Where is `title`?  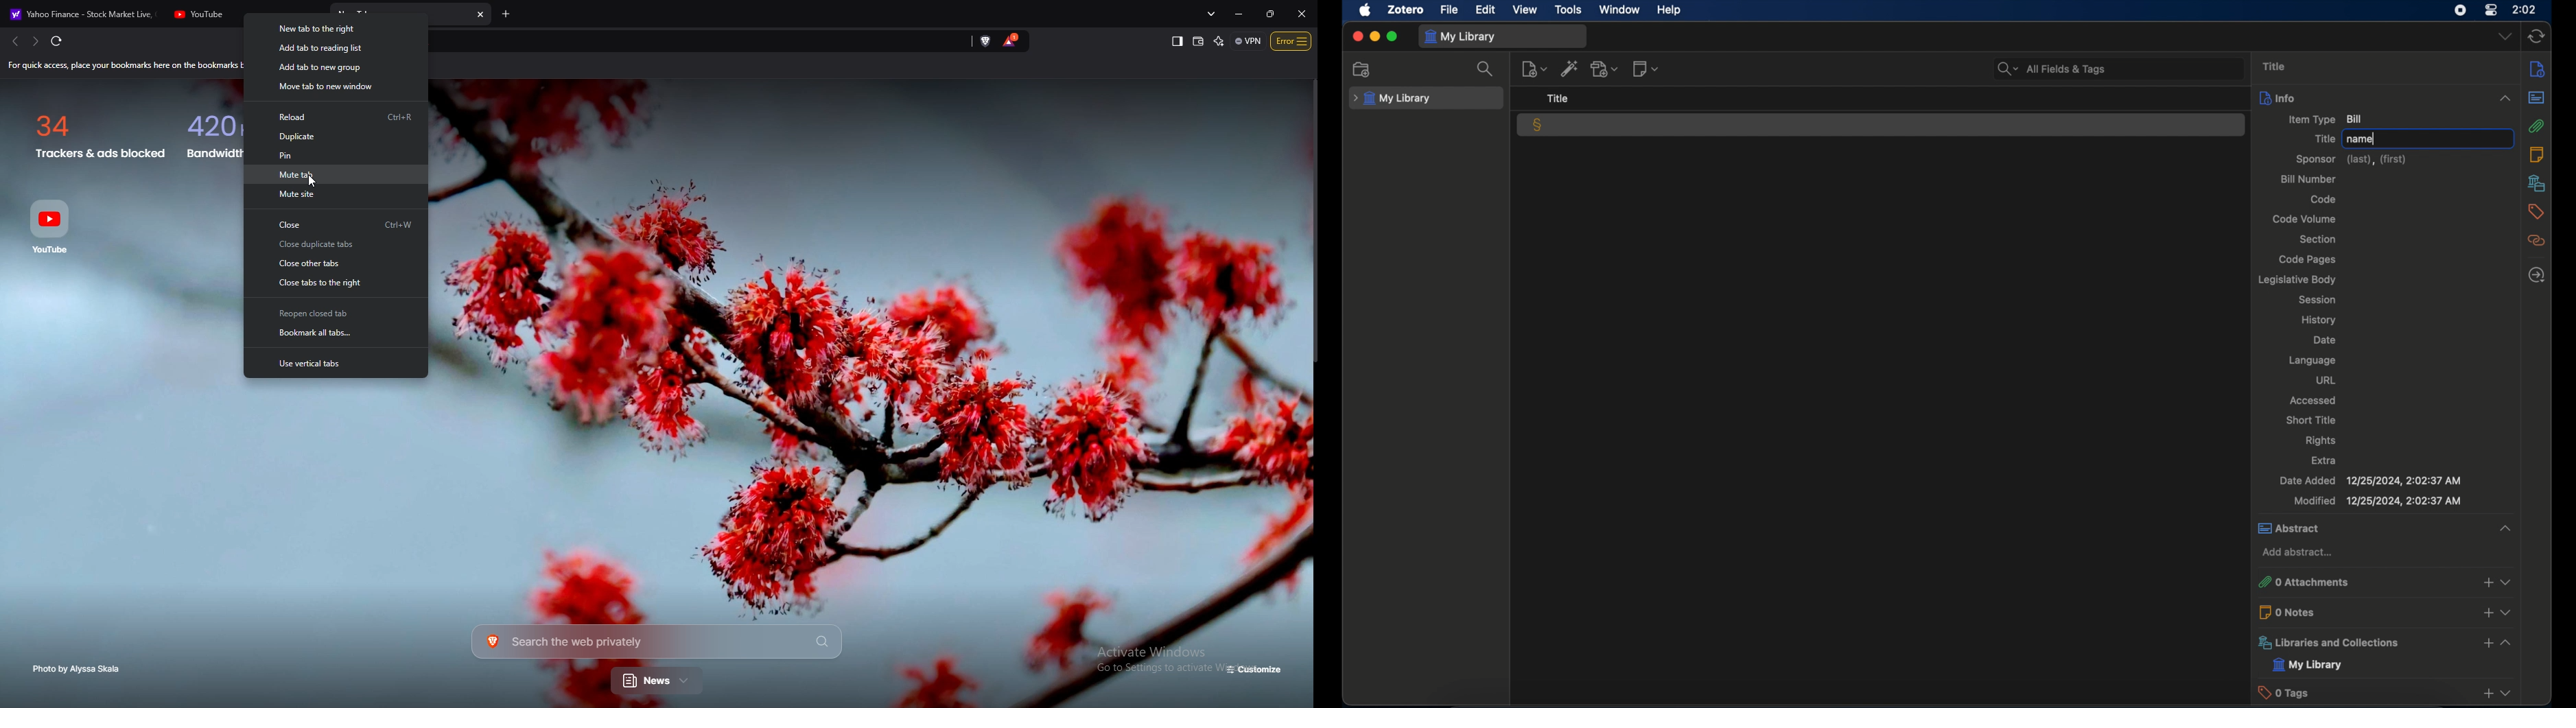 title is located at coordinates (2325, 139).